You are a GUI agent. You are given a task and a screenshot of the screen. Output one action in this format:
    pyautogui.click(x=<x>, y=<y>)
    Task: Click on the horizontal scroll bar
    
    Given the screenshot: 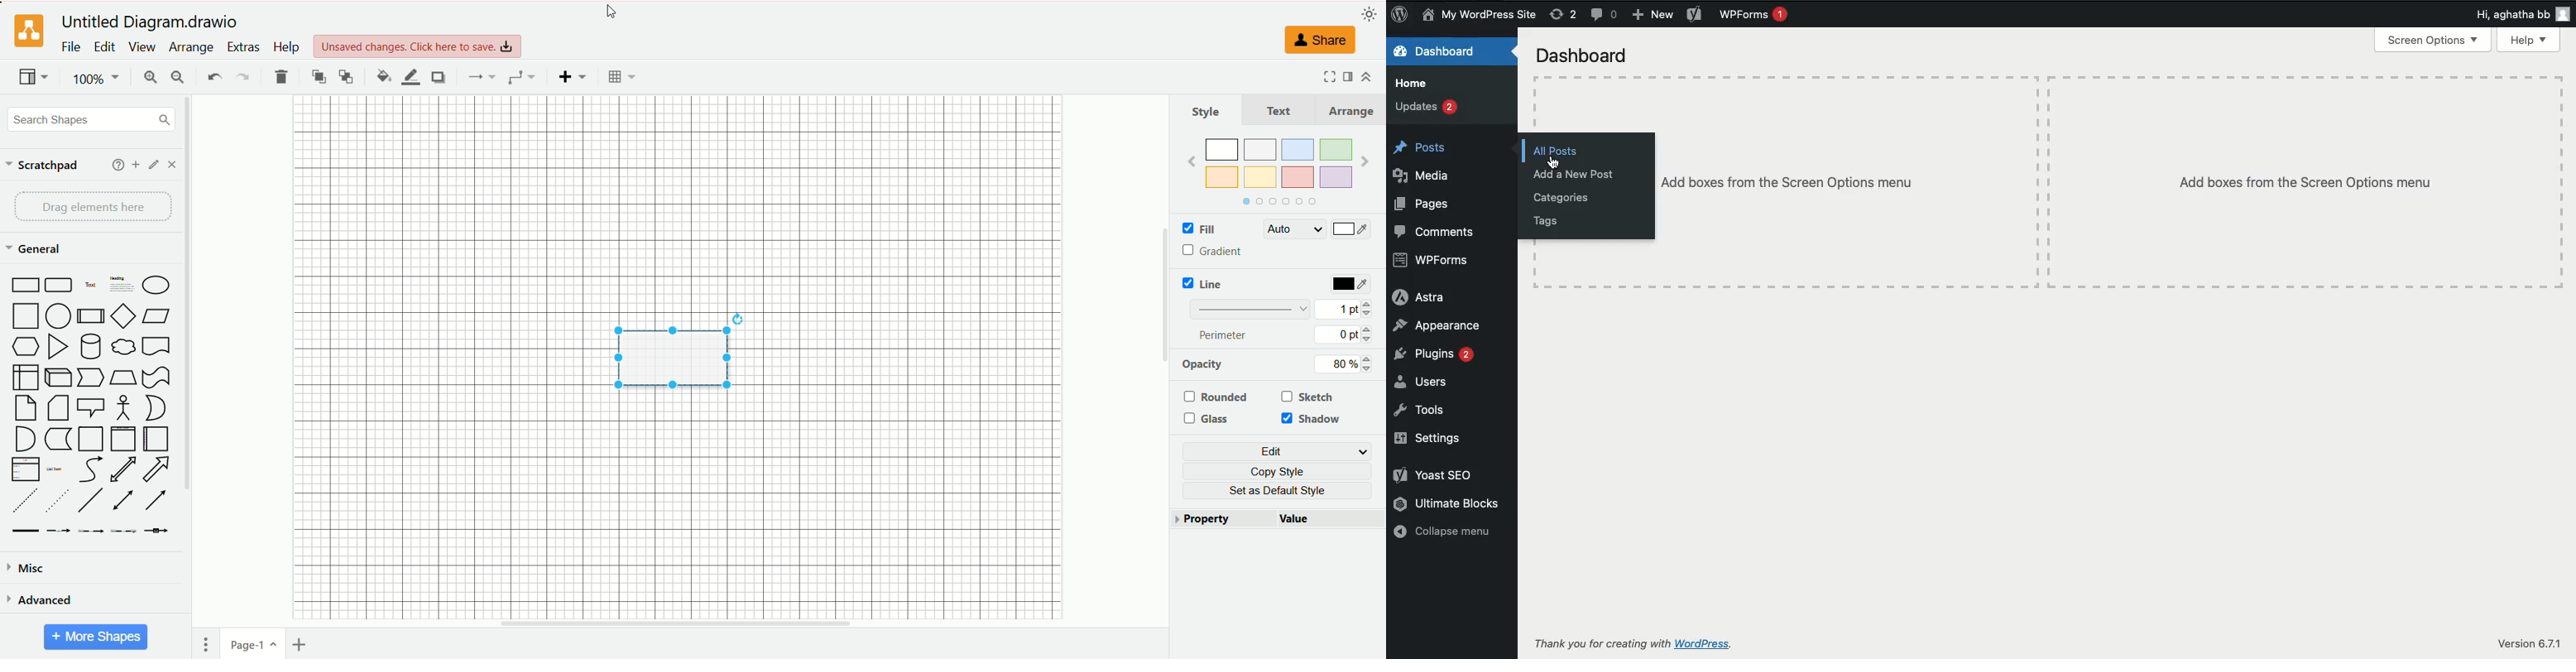 What is the action you would take?
    pyautogui.click(x=677, y=624)
    